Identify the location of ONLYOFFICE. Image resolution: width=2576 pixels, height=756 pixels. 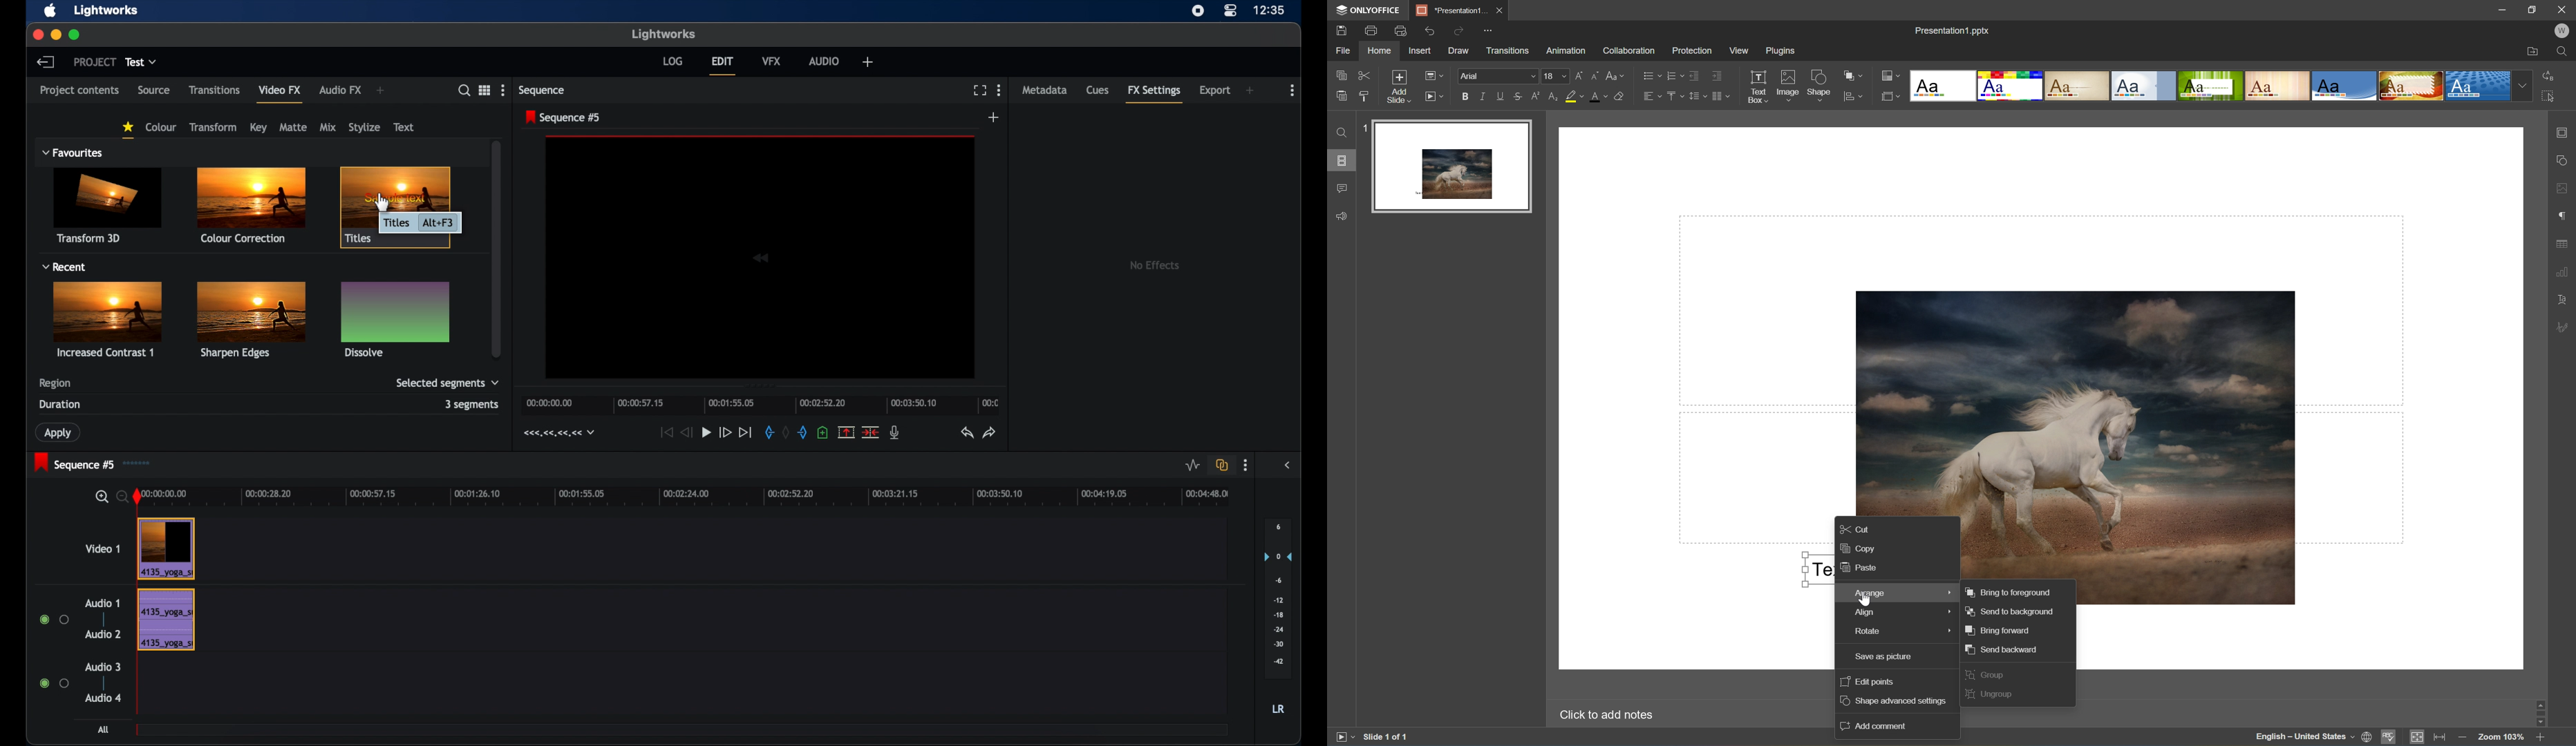
(1370, 10).